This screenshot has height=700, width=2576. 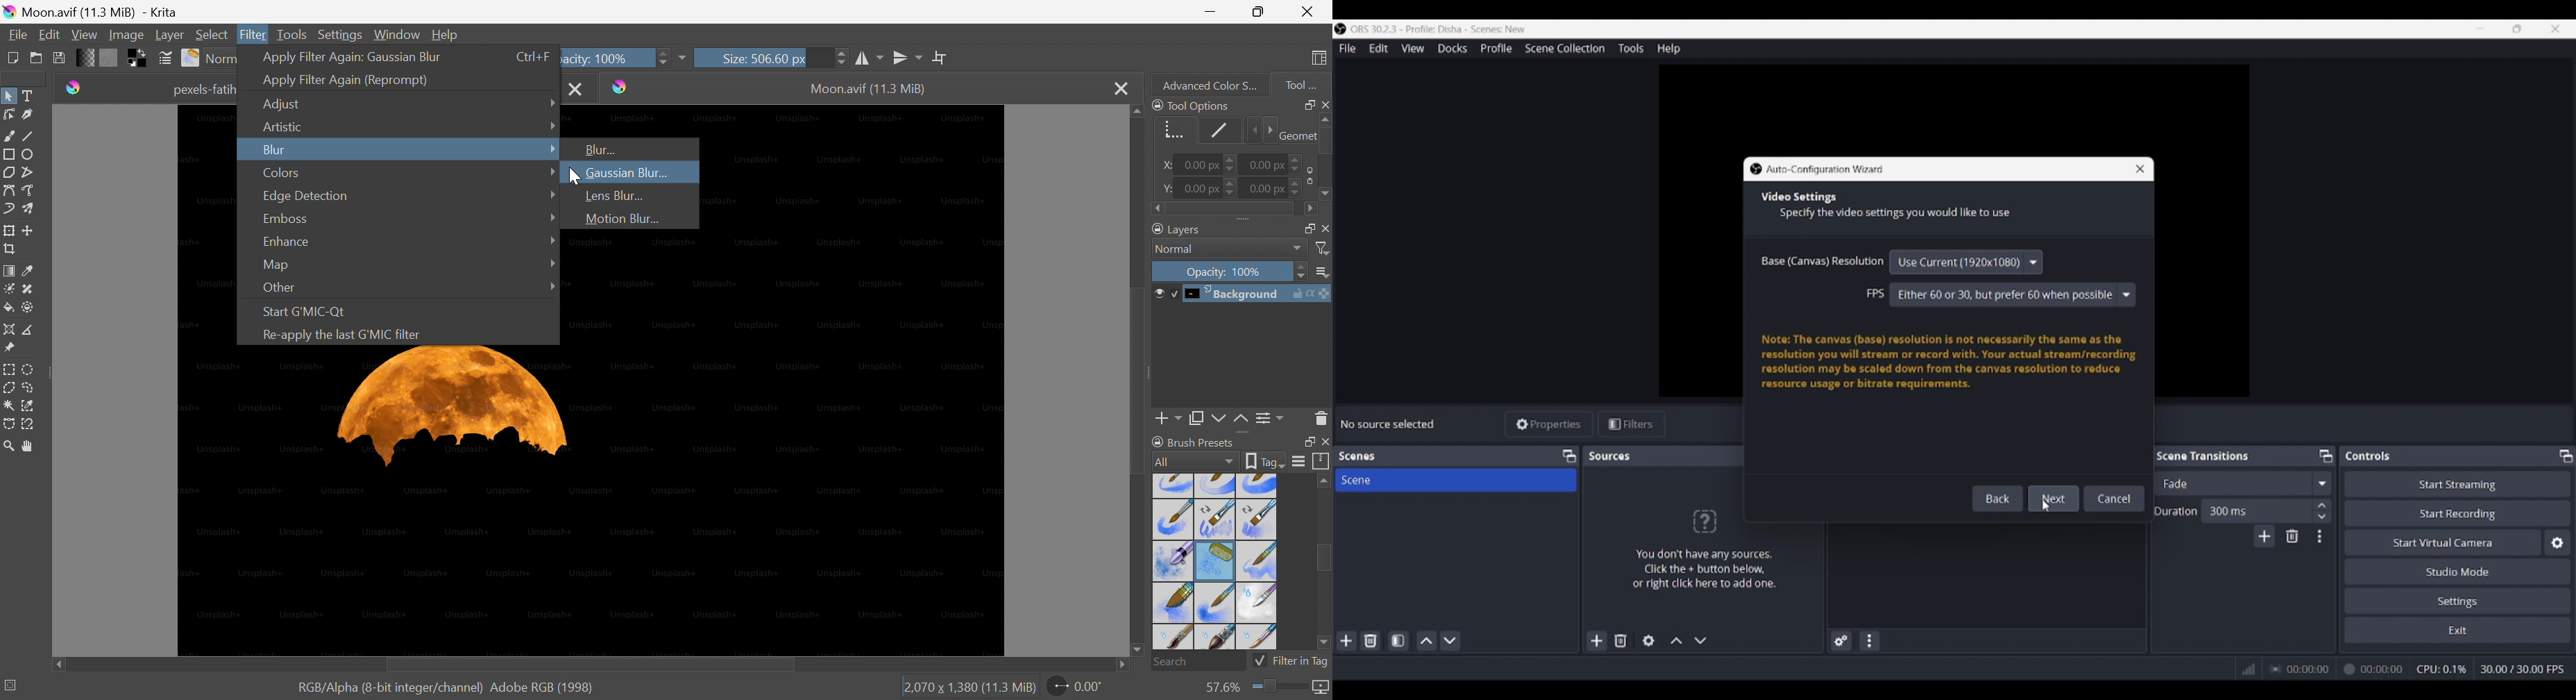 What do you see at coordinates (552, 262) in the screenshot?
I see `Drop Down` at bounding box center [552, 262].